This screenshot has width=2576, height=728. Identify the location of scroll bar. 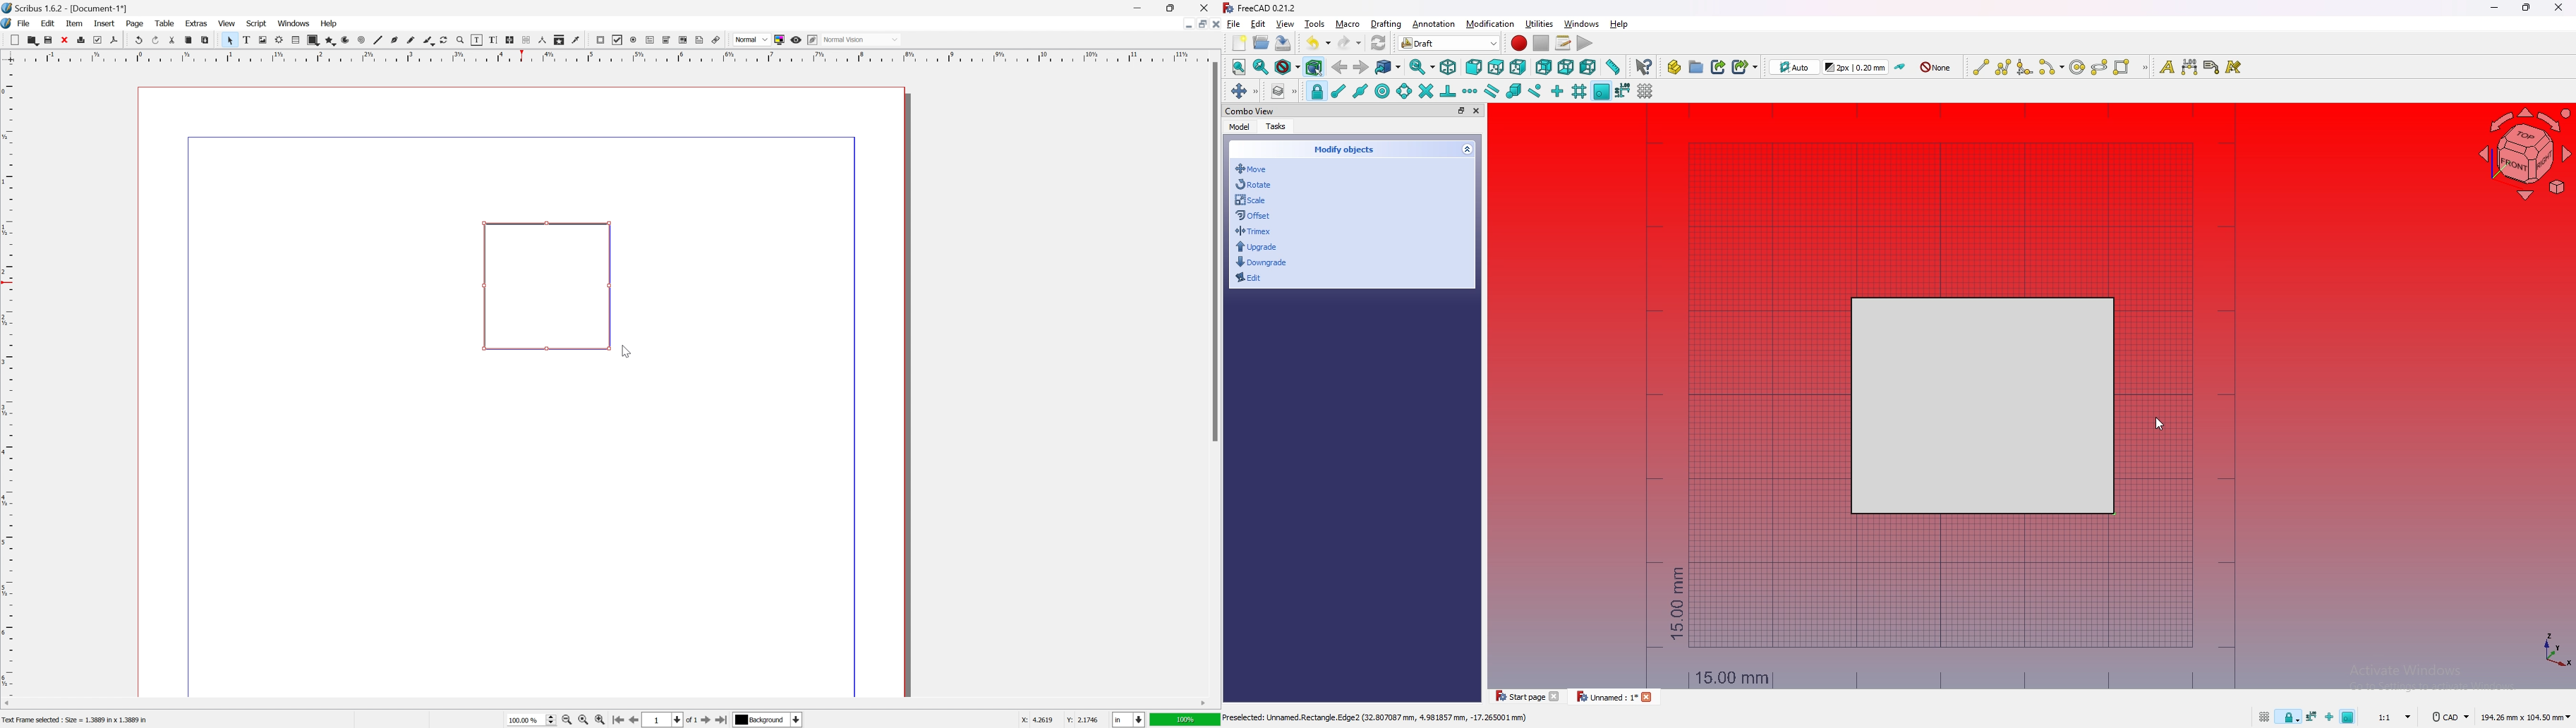
(1214, 251).